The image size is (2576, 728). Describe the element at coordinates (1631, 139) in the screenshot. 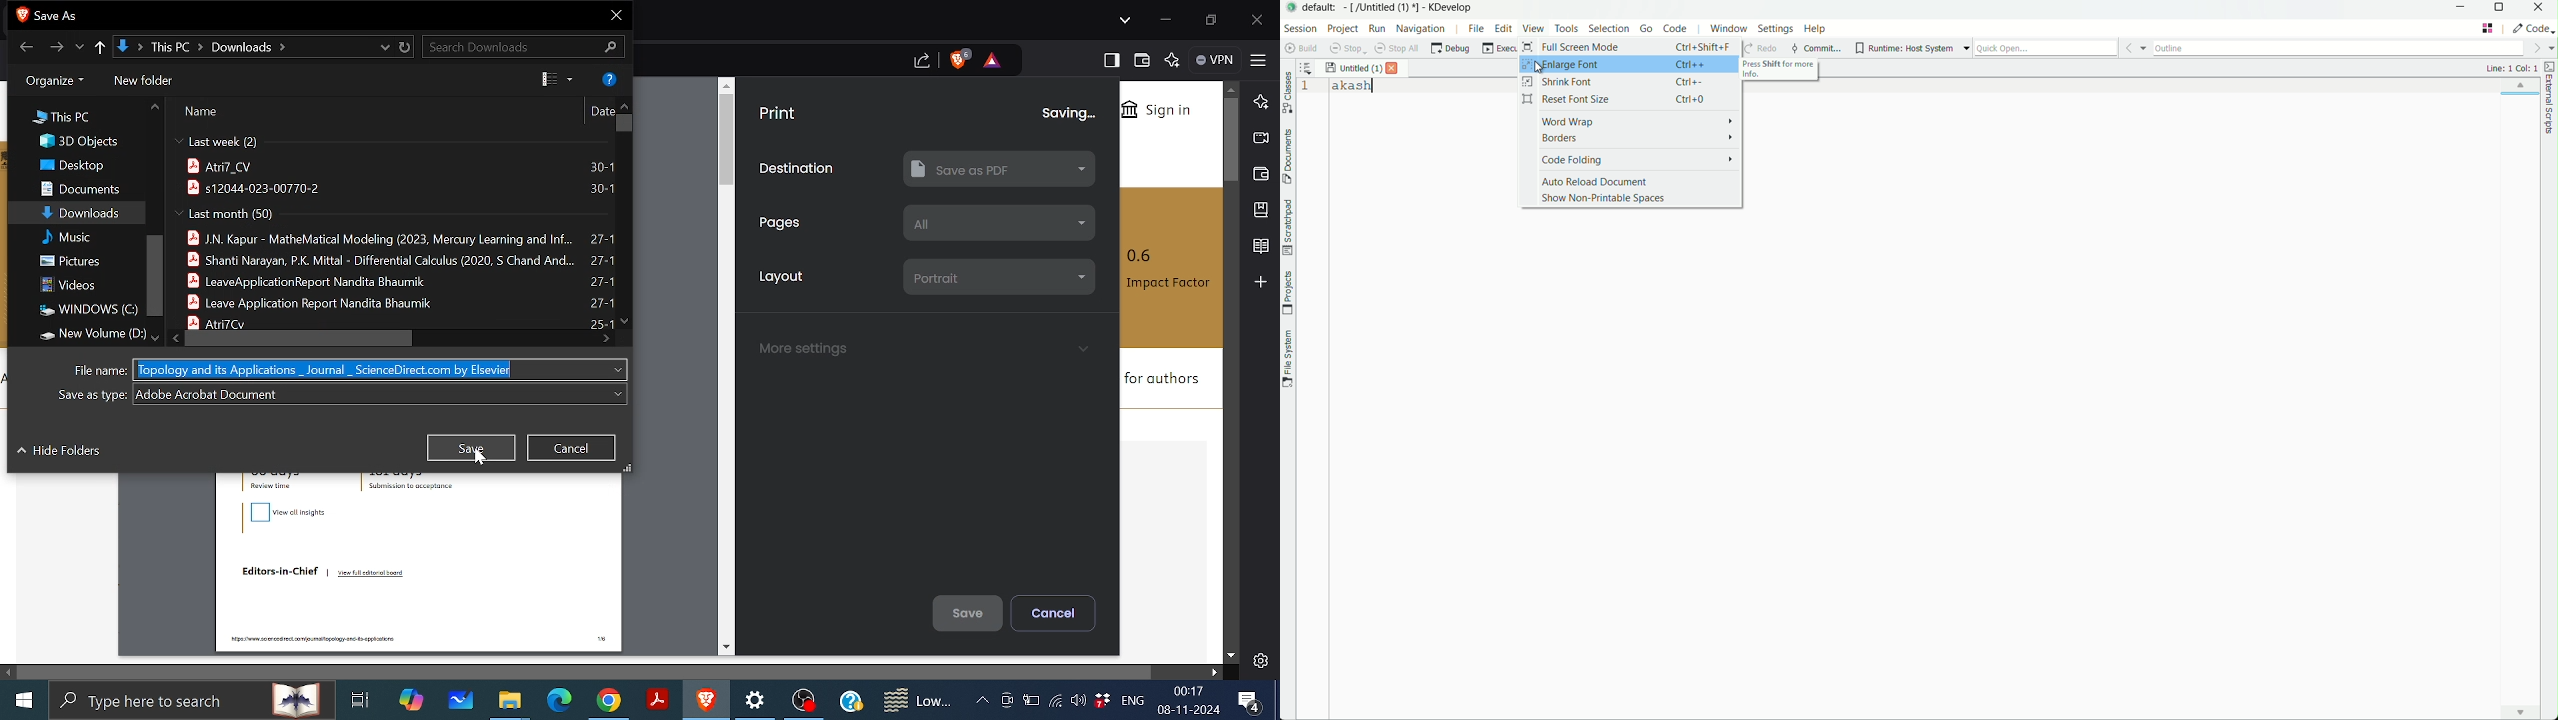

I see `borders` at that location.